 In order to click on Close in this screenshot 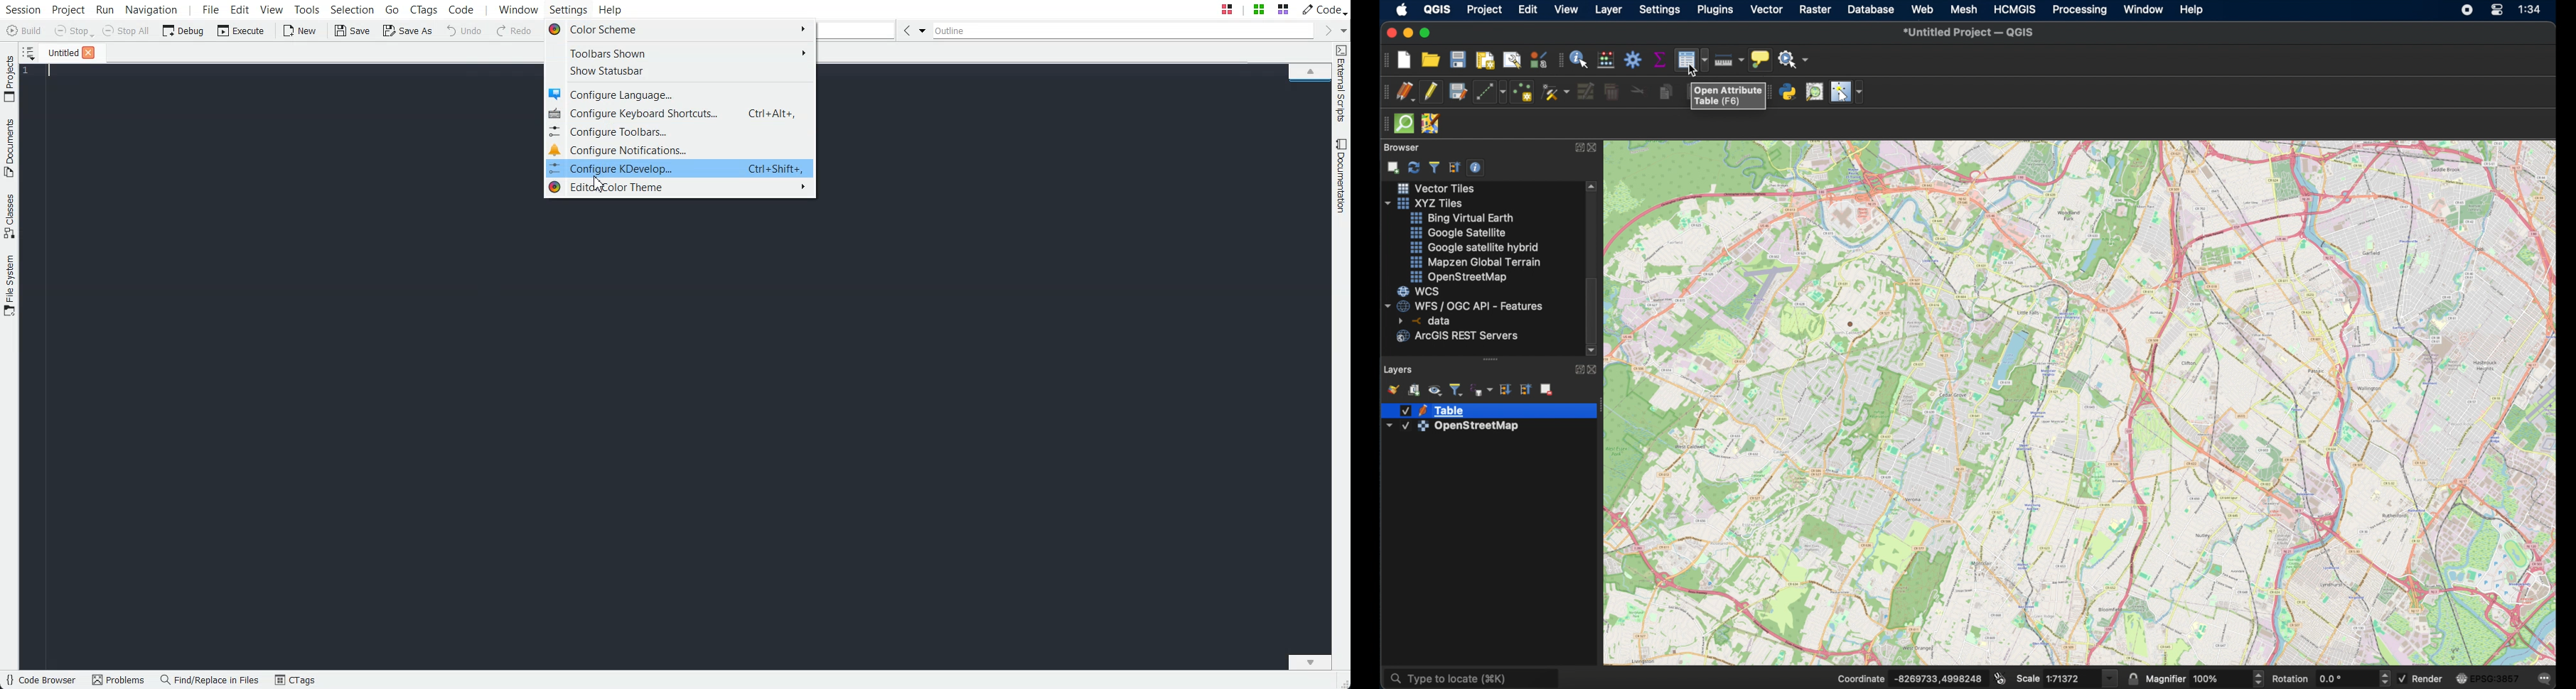, I will do `click(88, 53)`.